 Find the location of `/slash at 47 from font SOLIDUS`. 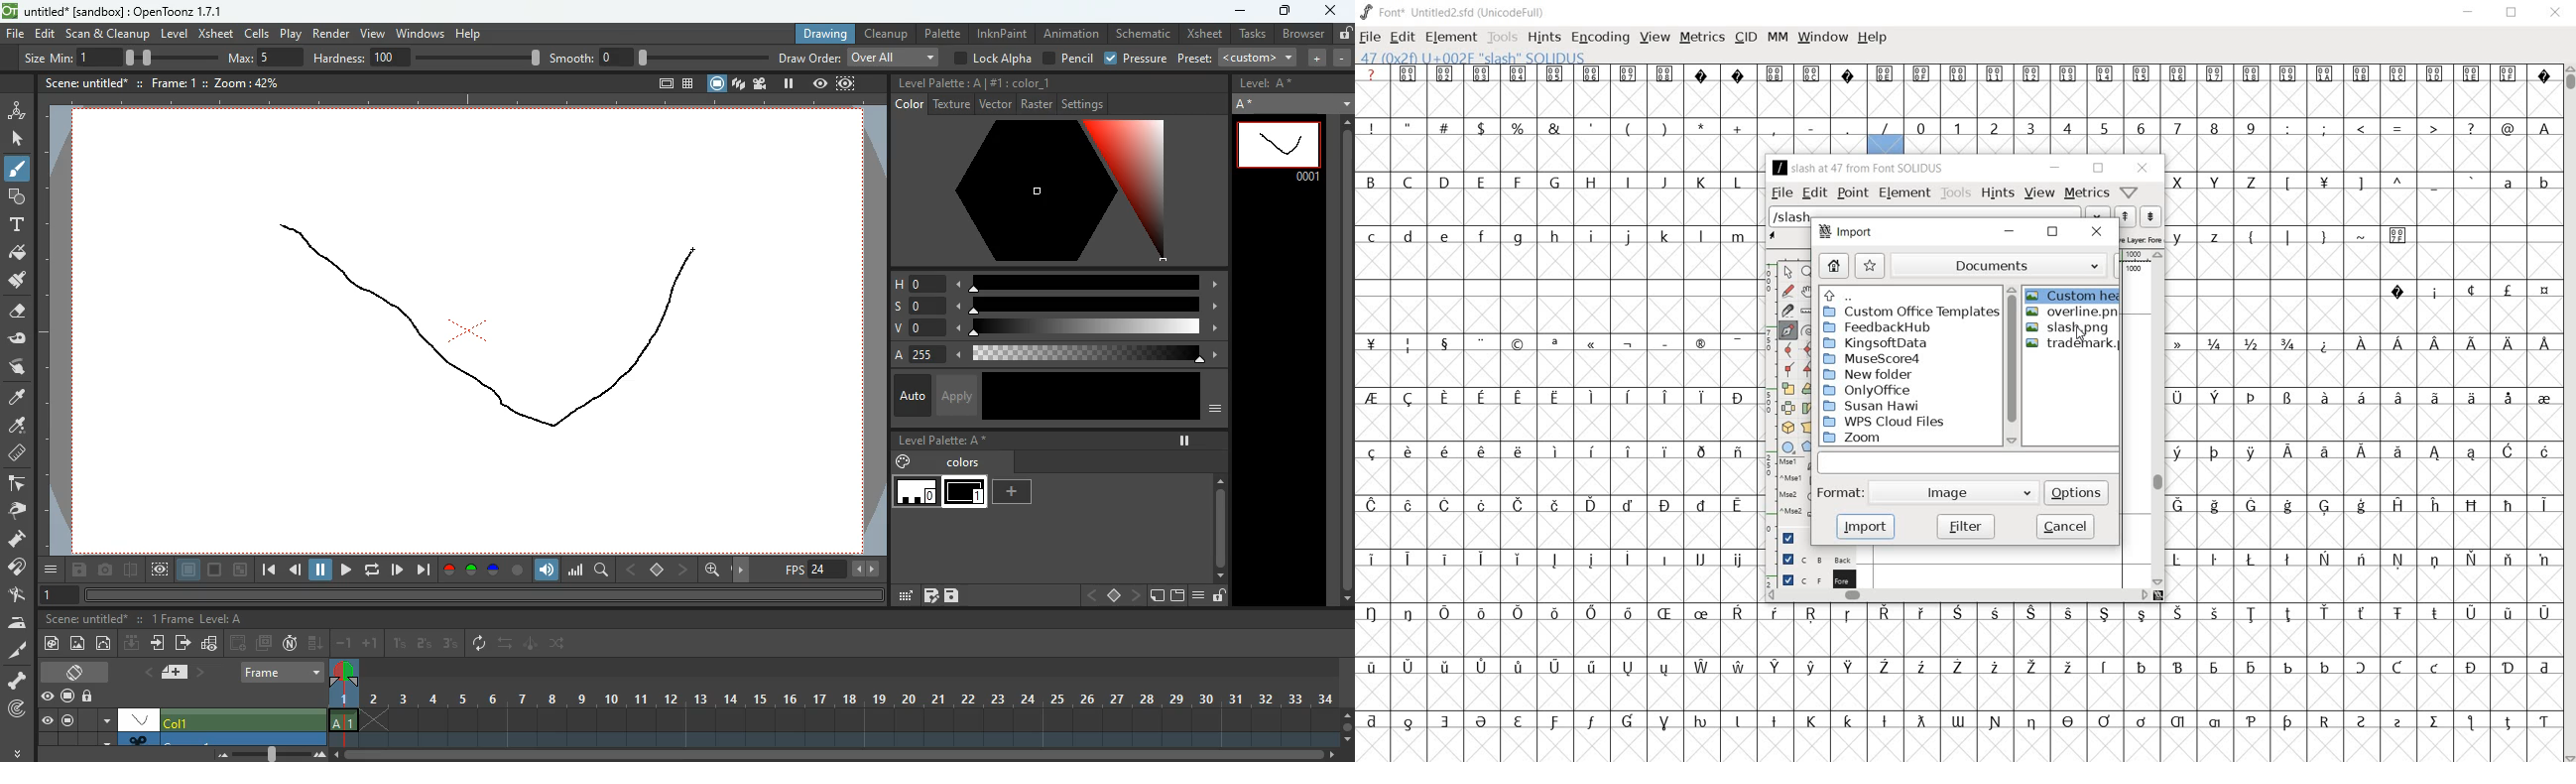

/slash at 47 from font SOLIDUS is located at coordinates (1858, 168).